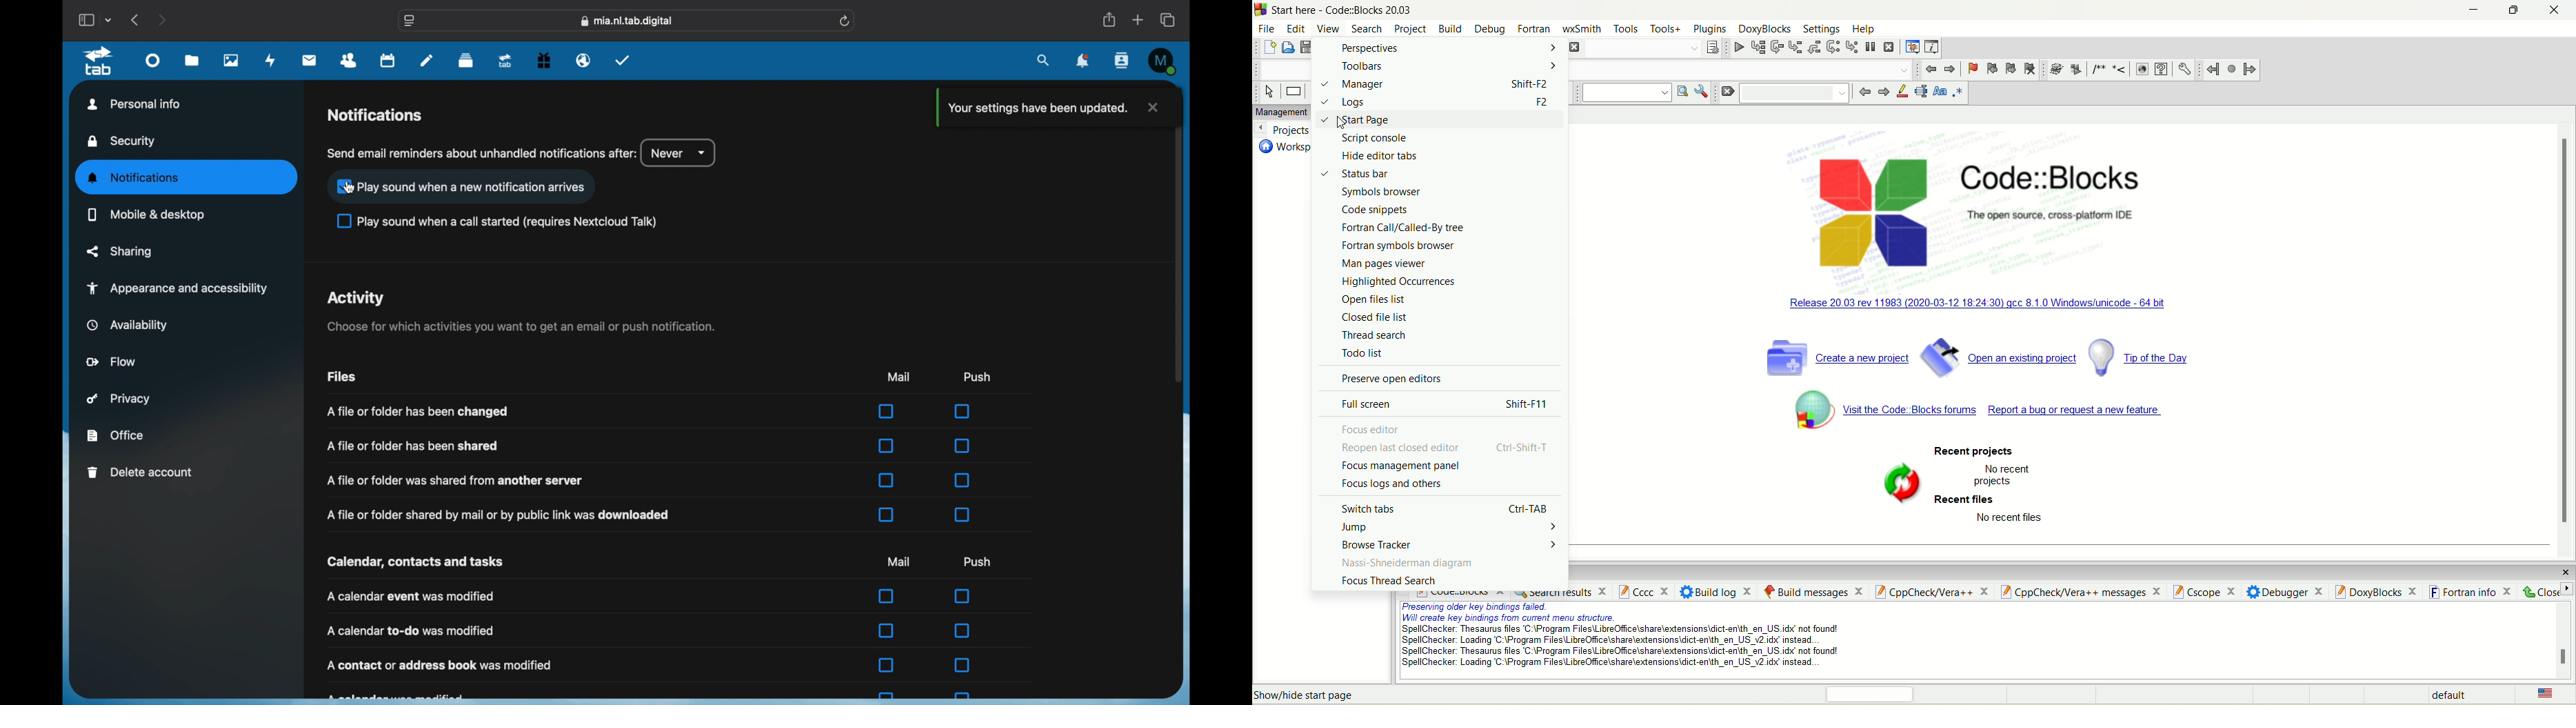 The image size is (2576, 728). I want to click on Cscope, so click(2203, 590).